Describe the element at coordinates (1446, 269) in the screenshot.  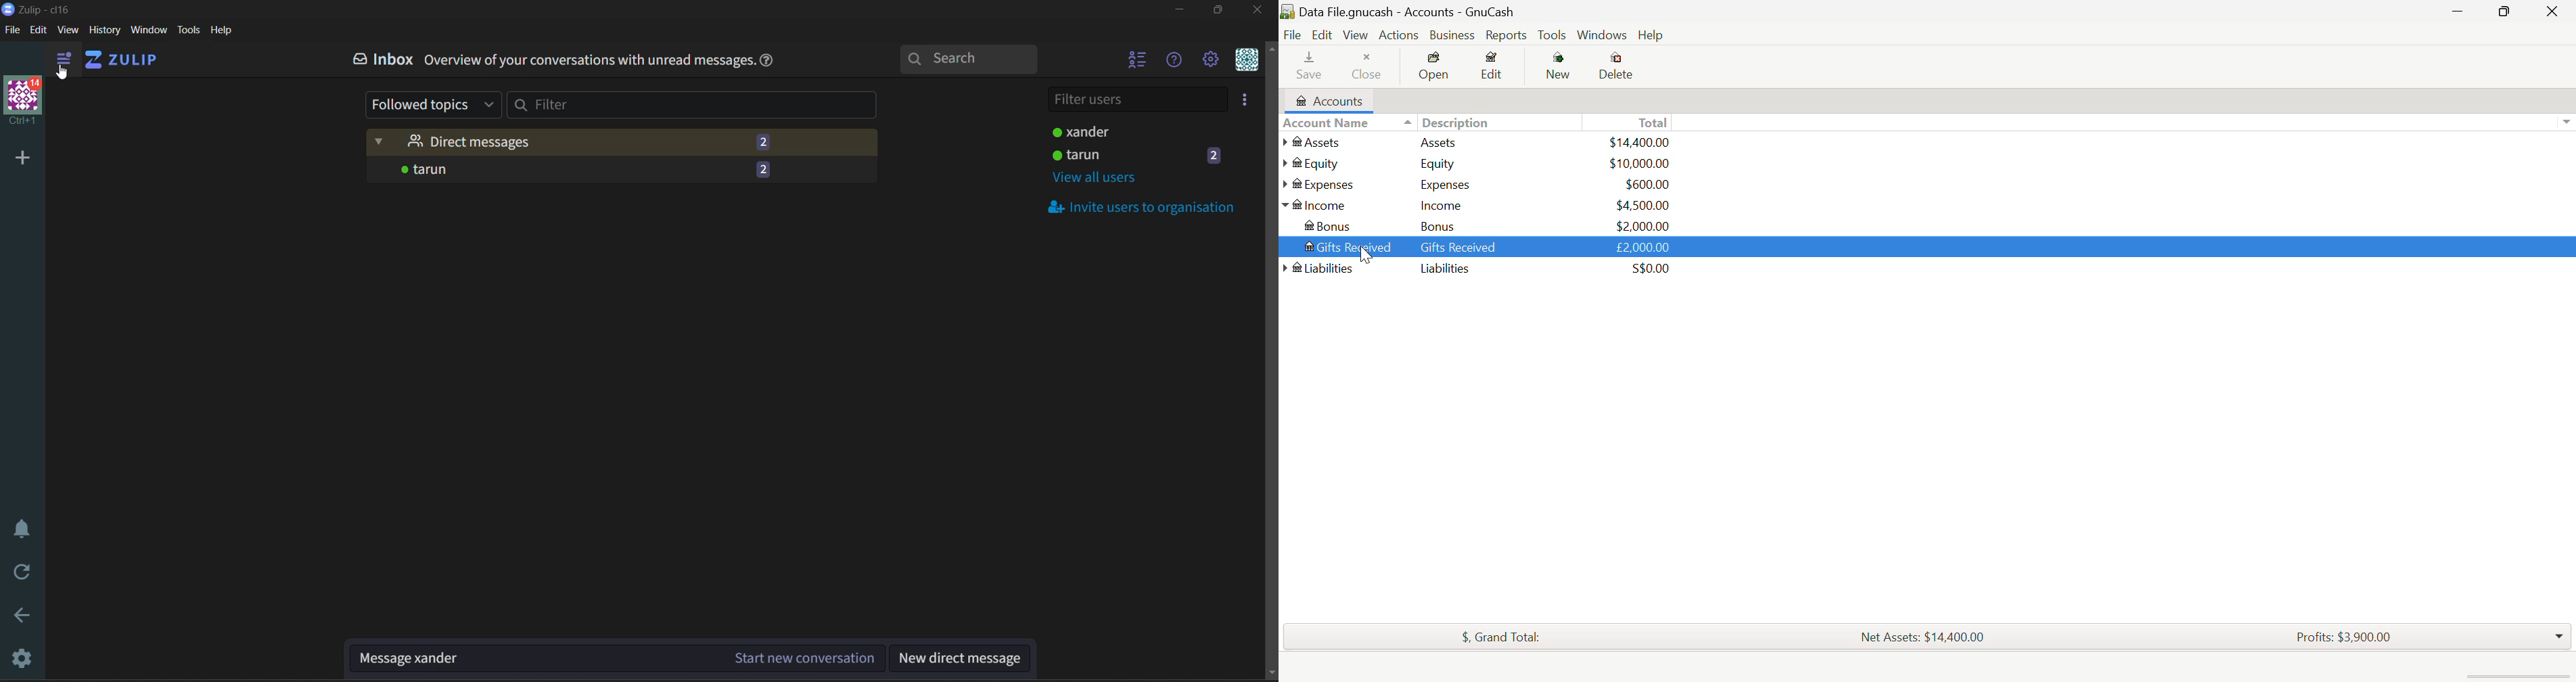
I see `Liabilities` at that location.